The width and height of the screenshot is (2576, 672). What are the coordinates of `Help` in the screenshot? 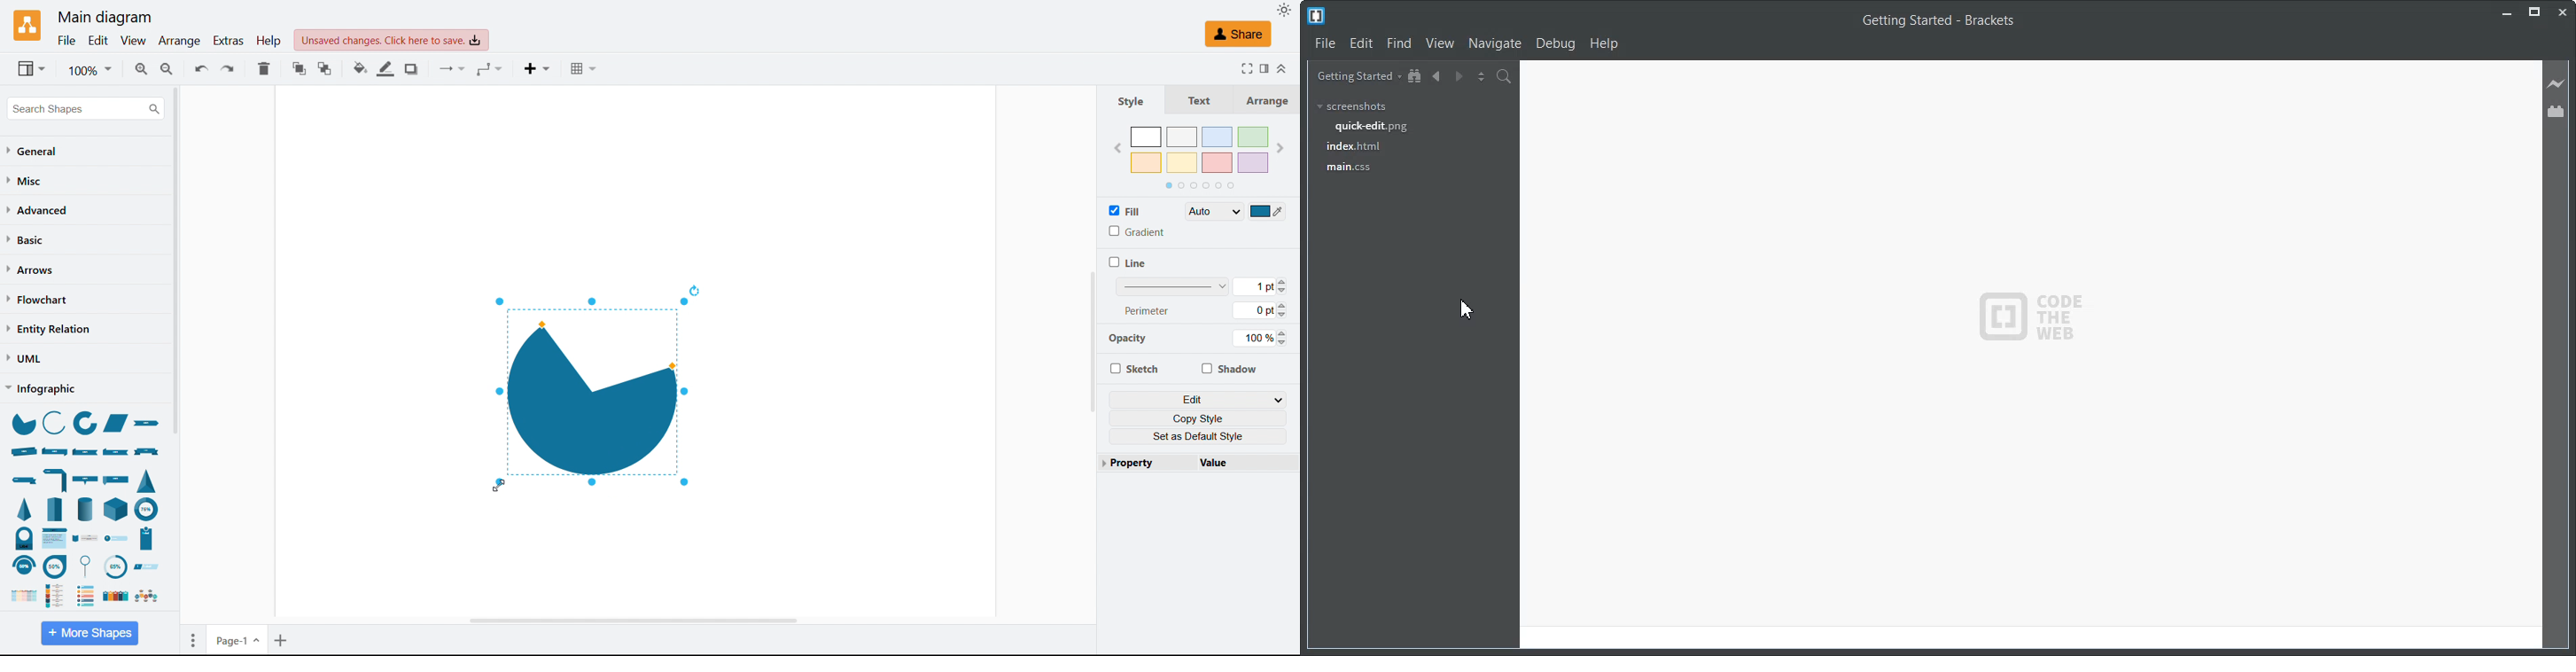 It's located at (1607, 44).